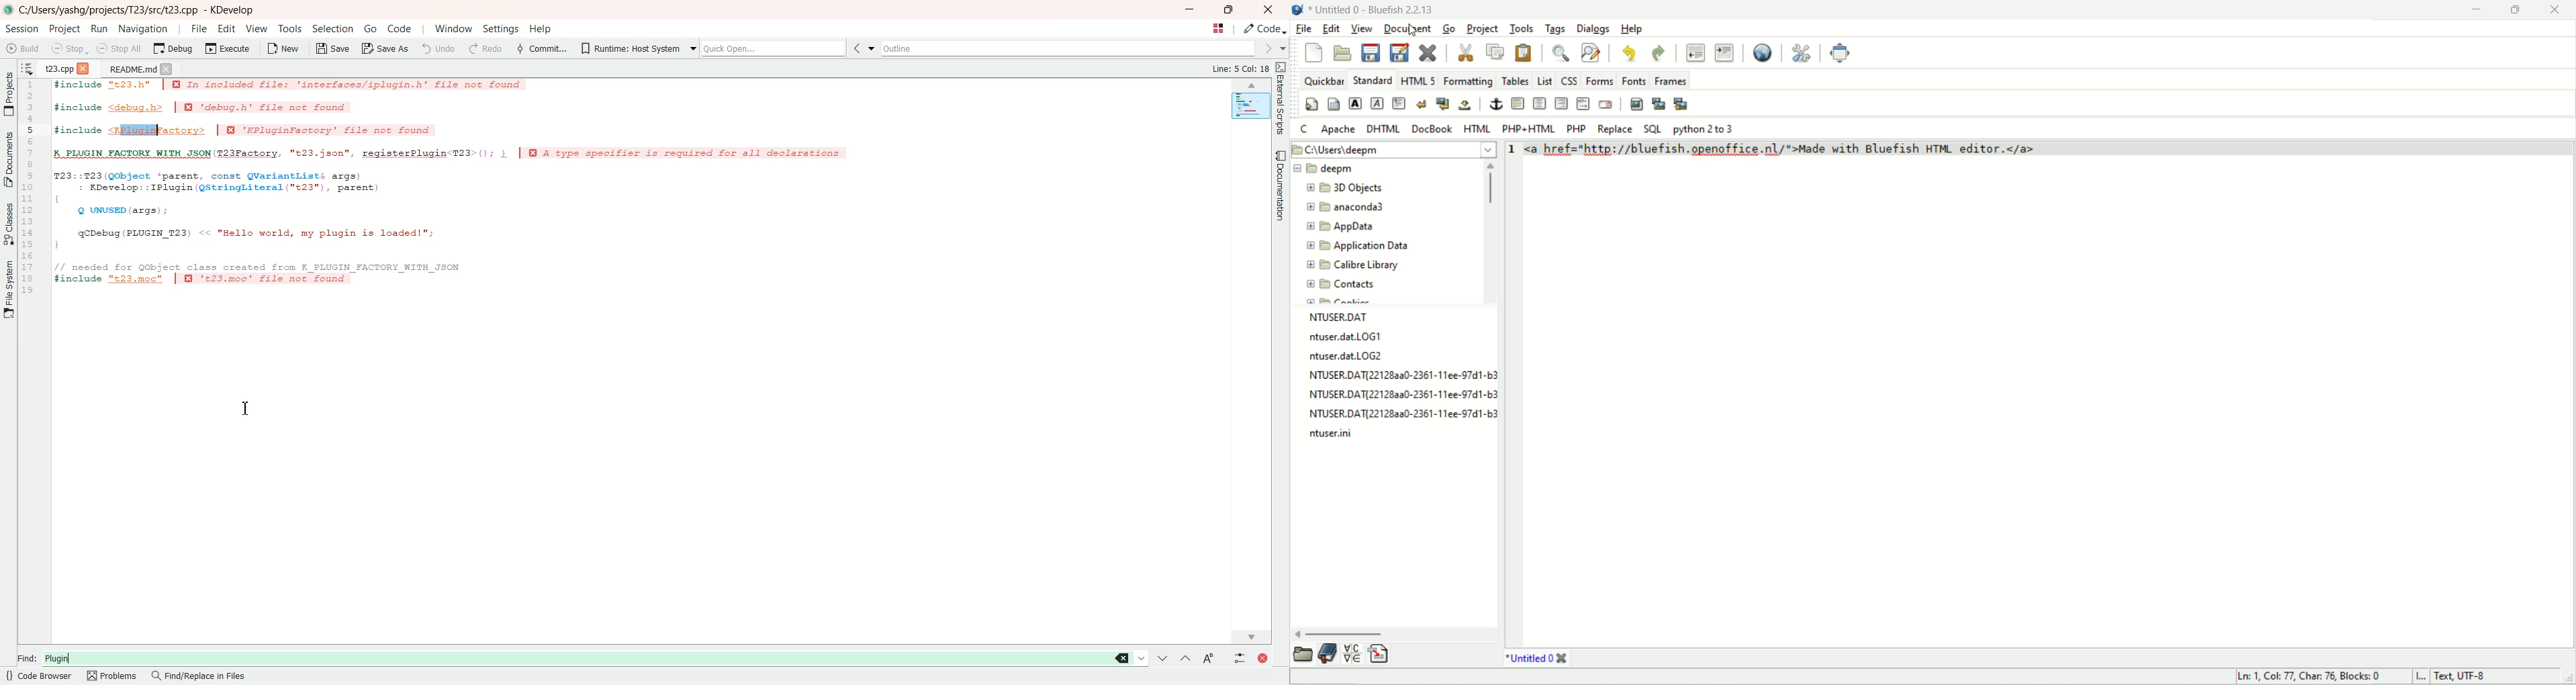 The image size is (2576, 700). What do you see at coordinates (1298, 10) in the screenshot?
I see `logo` at bounding box center [1298, 10].